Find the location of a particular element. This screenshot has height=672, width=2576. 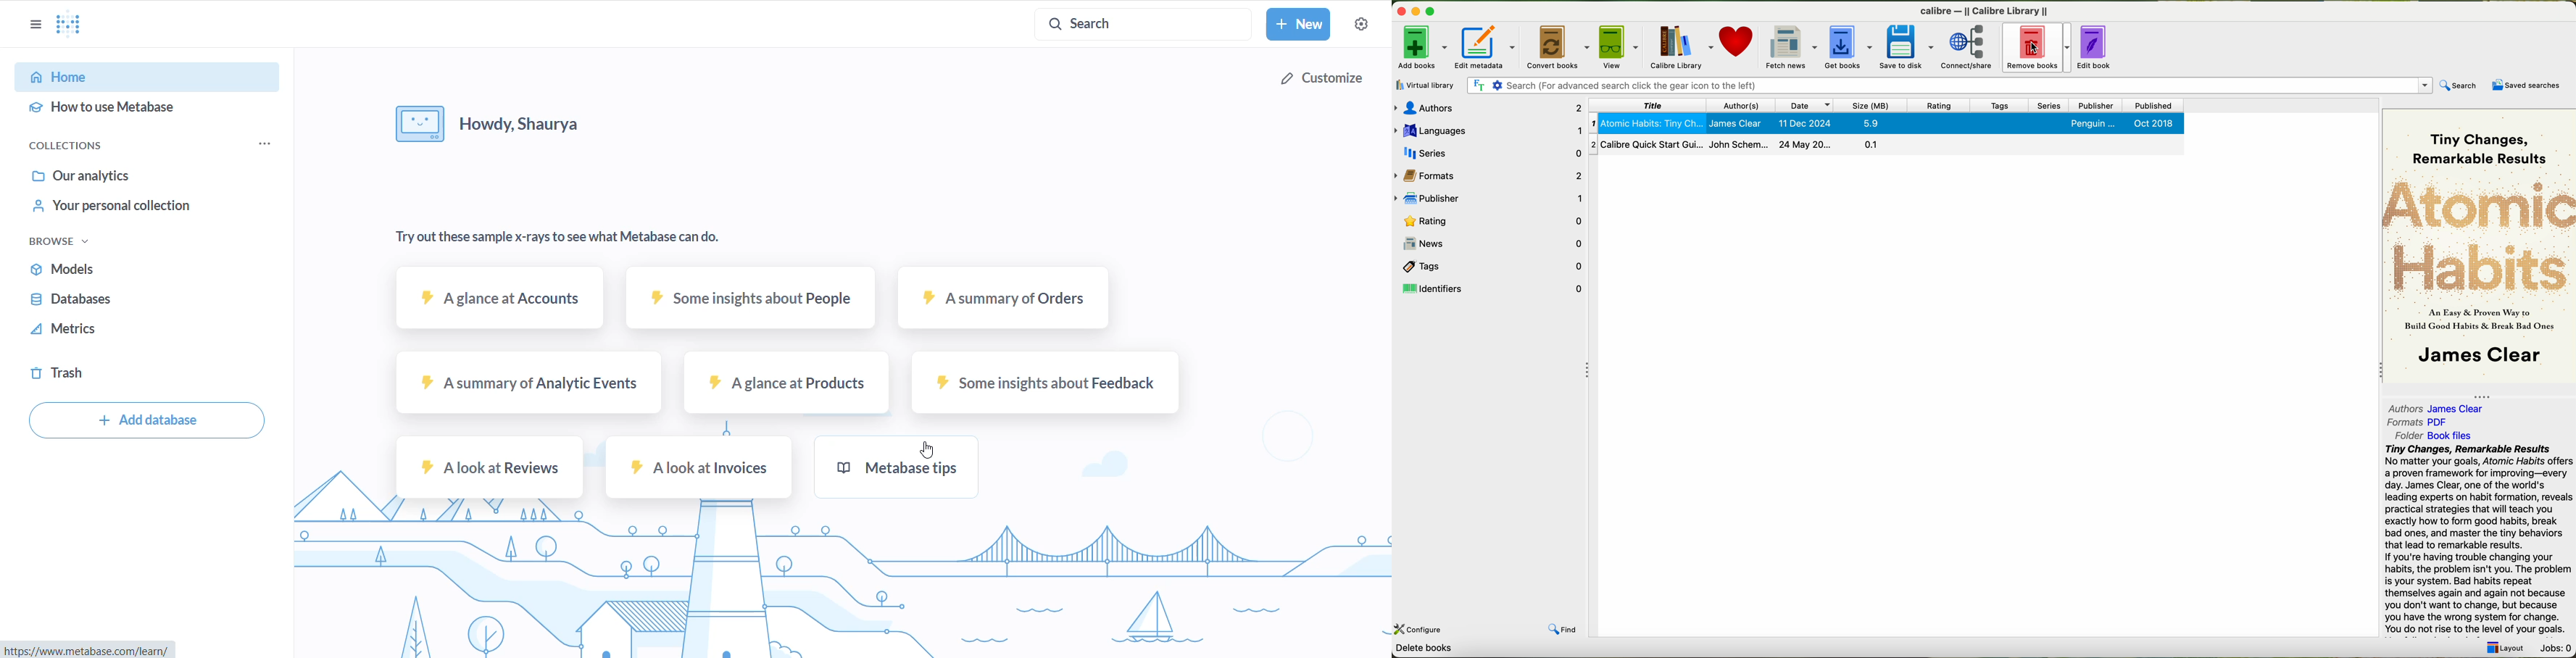

collections options is located at coordinates (267, 143).